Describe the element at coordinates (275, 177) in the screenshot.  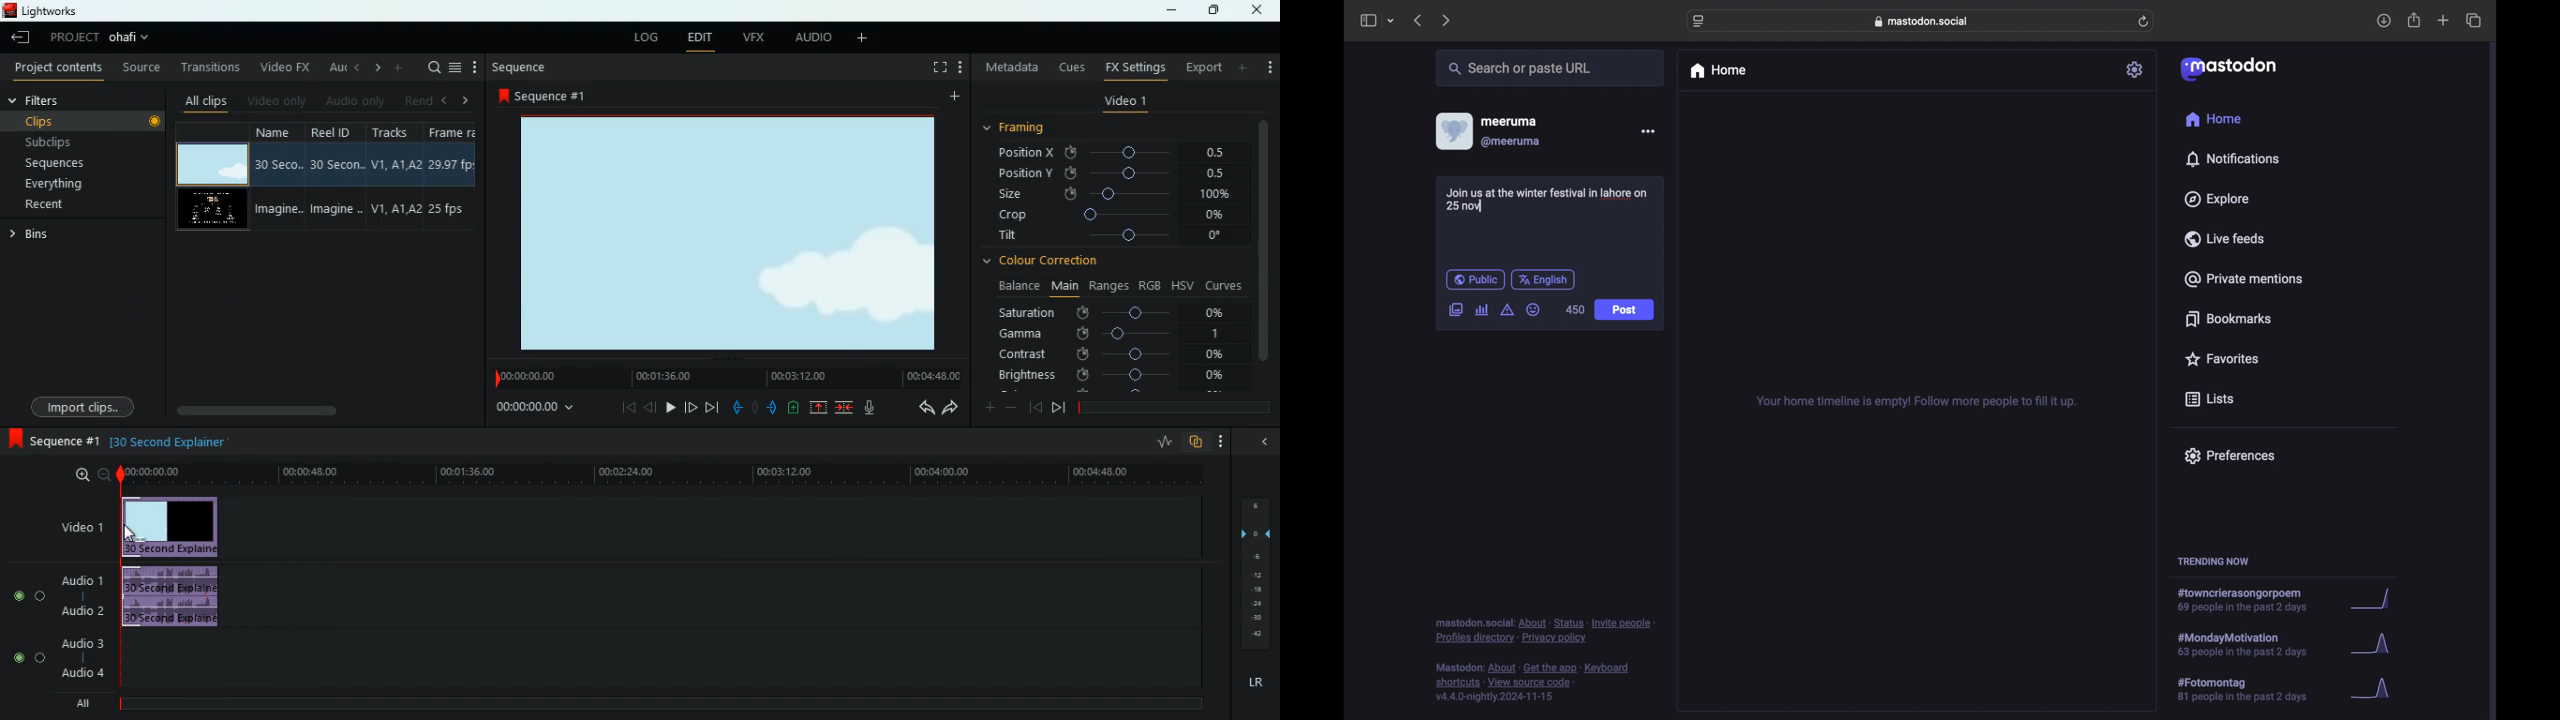
I see `name` at that location.